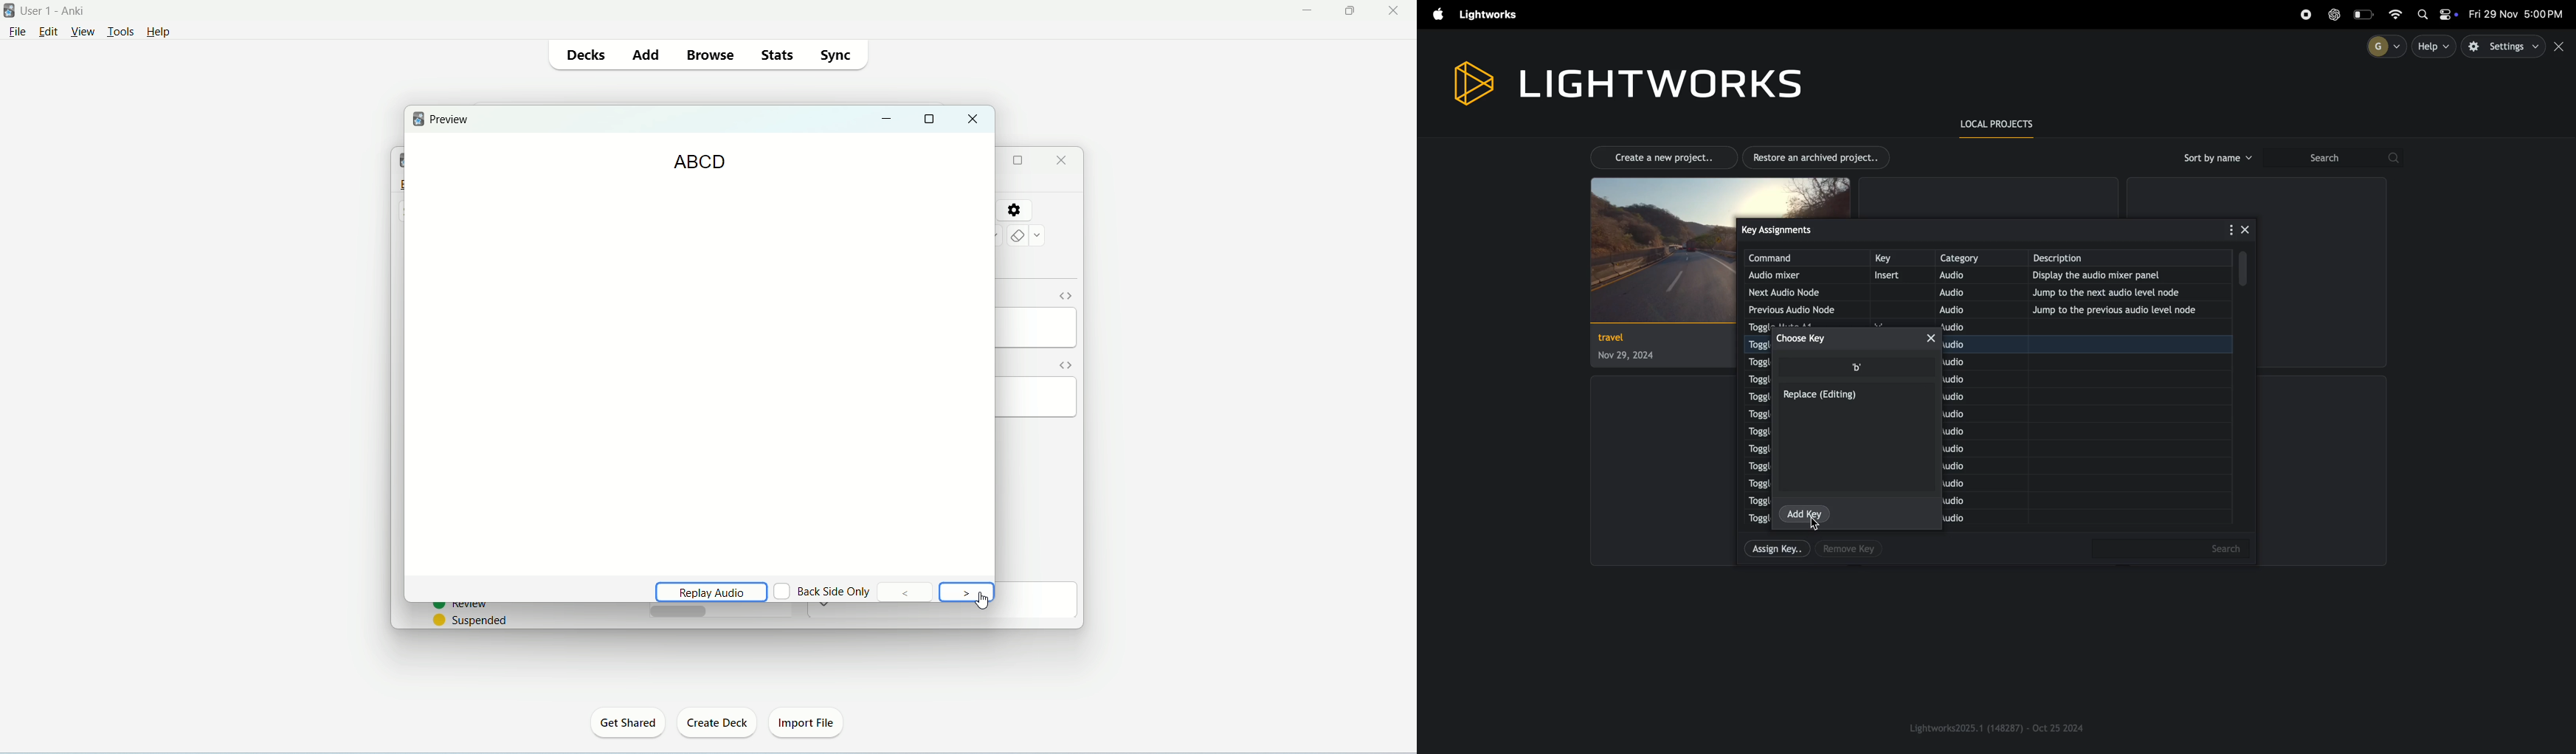 The image size is (2576, 756). What do you see at coordinates (1063, 160) in the screenshot?
I see `close` at bounding box center [1063, 160].